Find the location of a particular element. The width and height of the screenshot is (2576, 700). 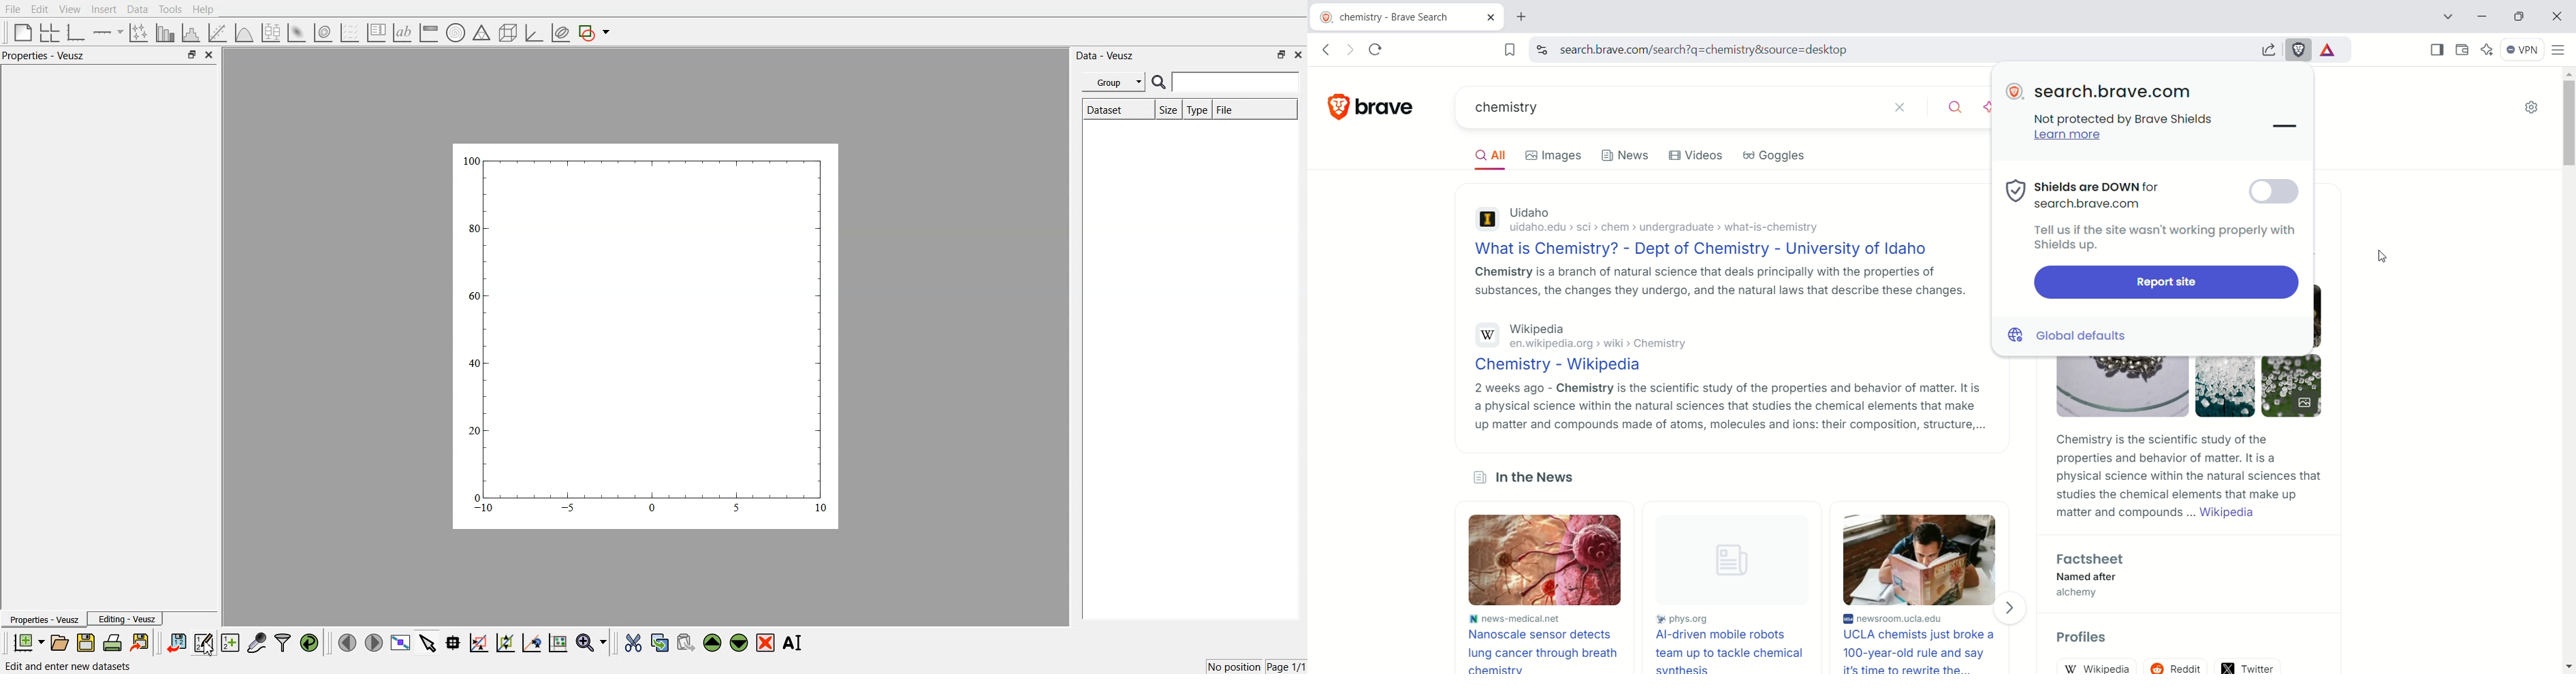

select items is located at coordinates (428, 642).